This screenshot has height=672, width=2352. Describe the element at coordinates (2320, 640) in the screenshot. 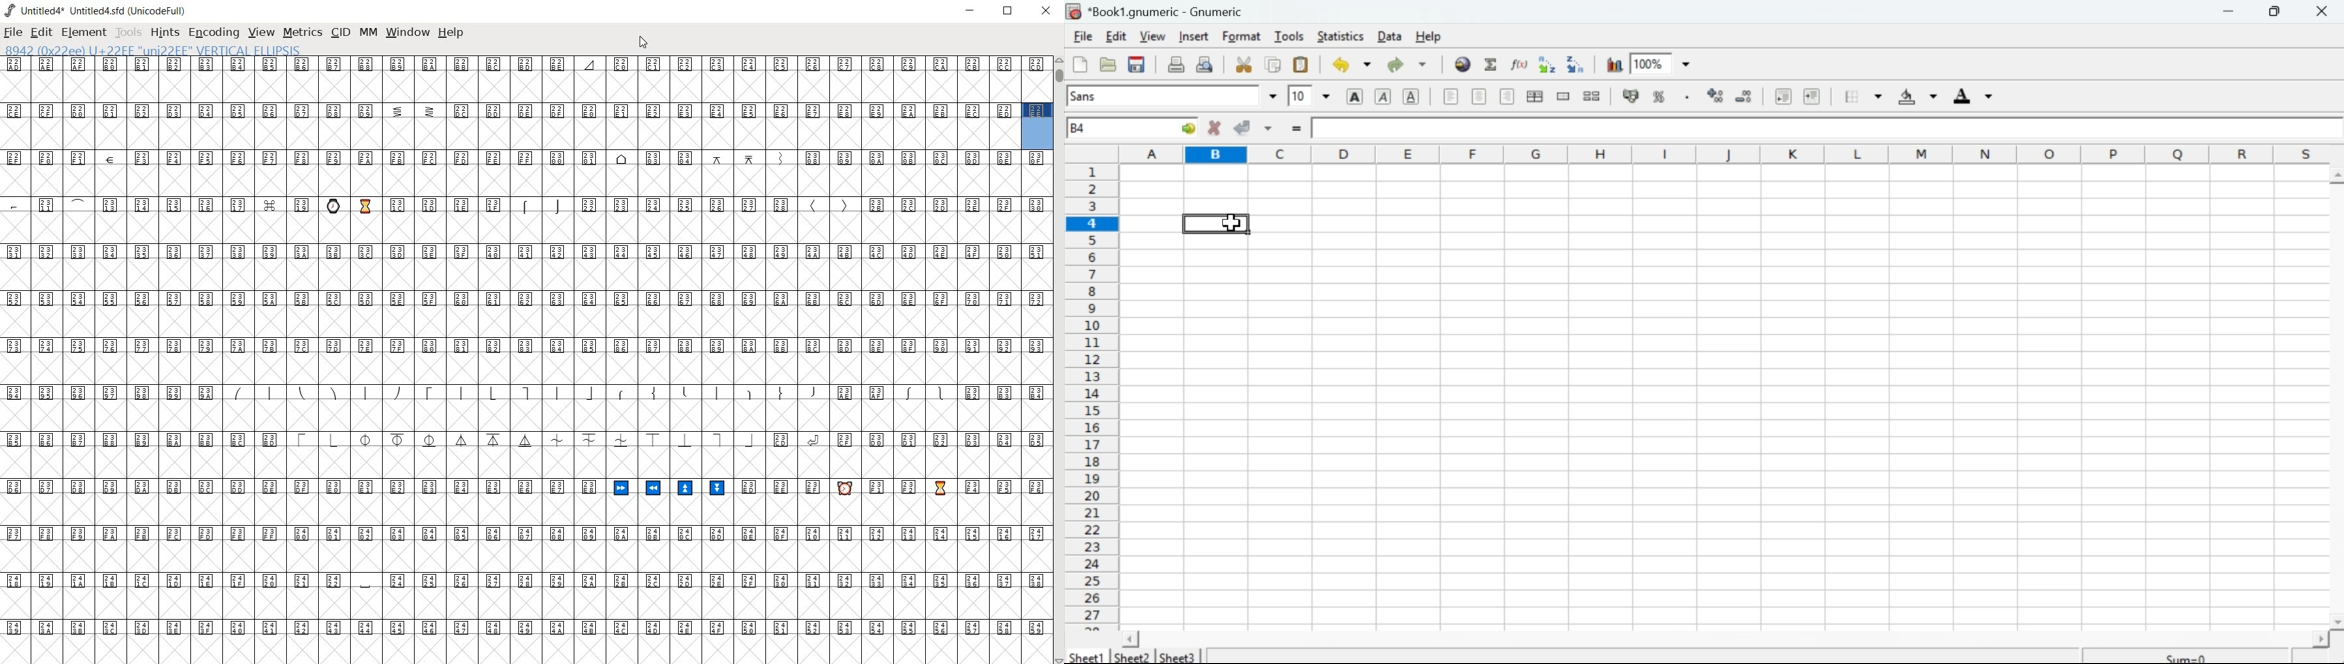

I see `scroll right` at that location.